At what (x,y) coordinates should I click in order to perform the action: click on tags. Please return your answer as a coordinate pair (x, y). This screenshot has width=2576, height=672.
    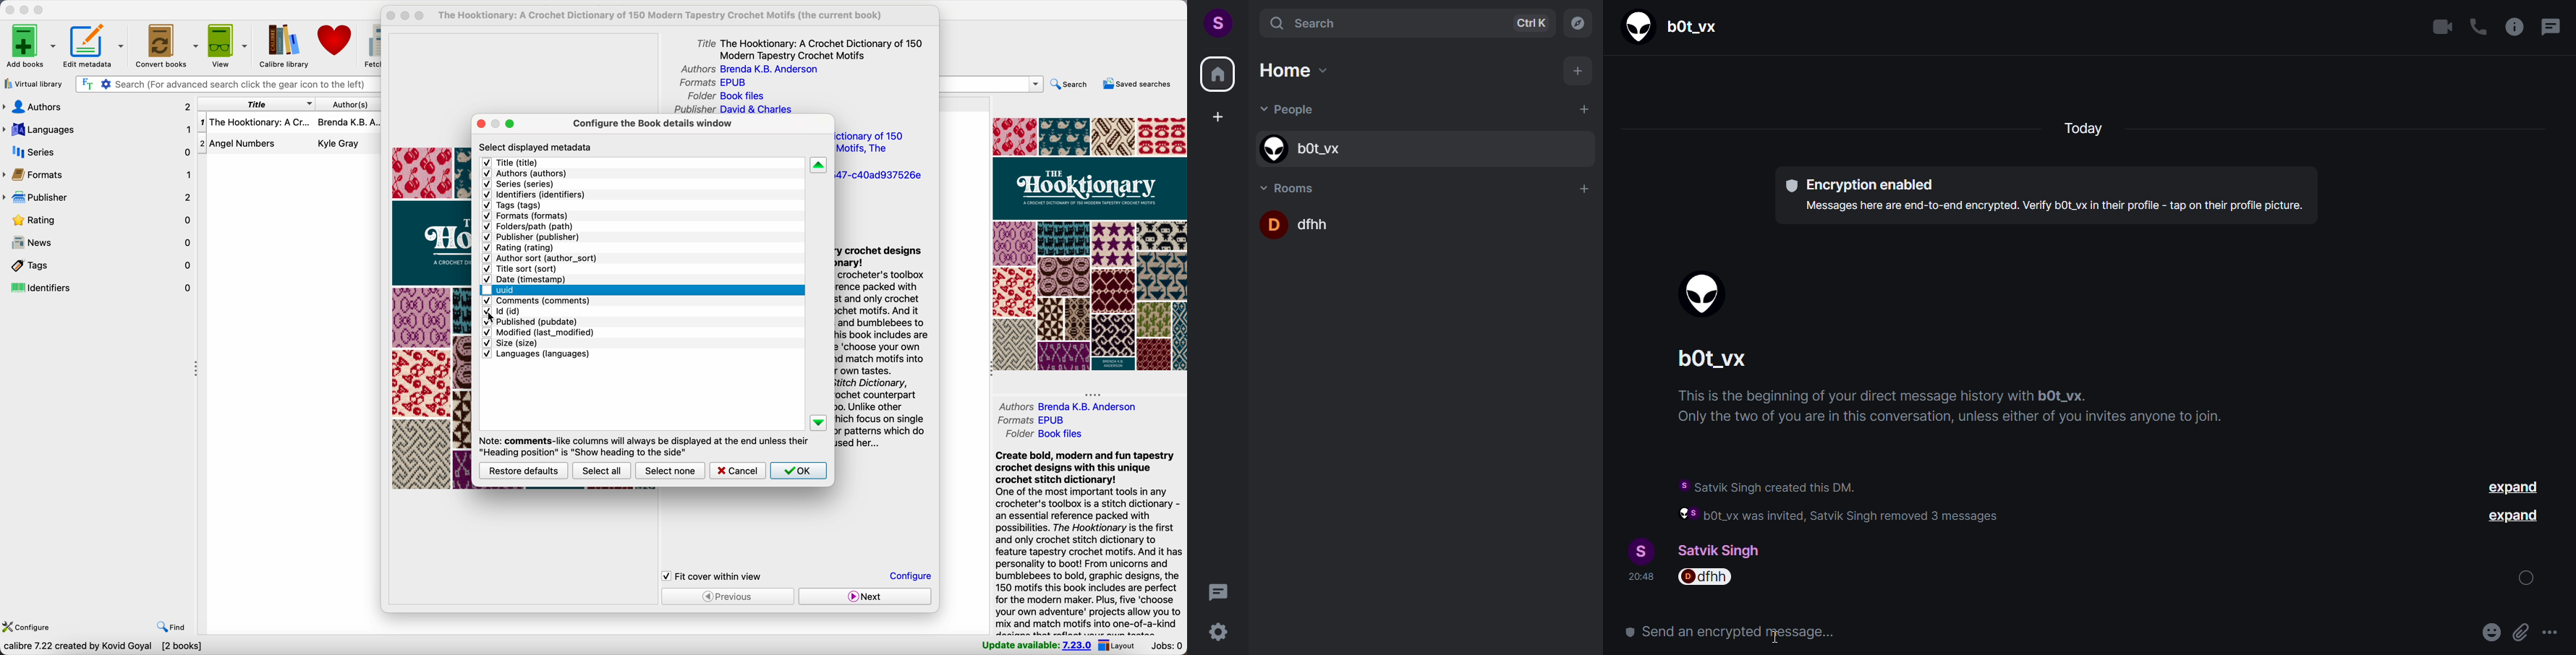
    Looking at the image, I should click on (512, 205).